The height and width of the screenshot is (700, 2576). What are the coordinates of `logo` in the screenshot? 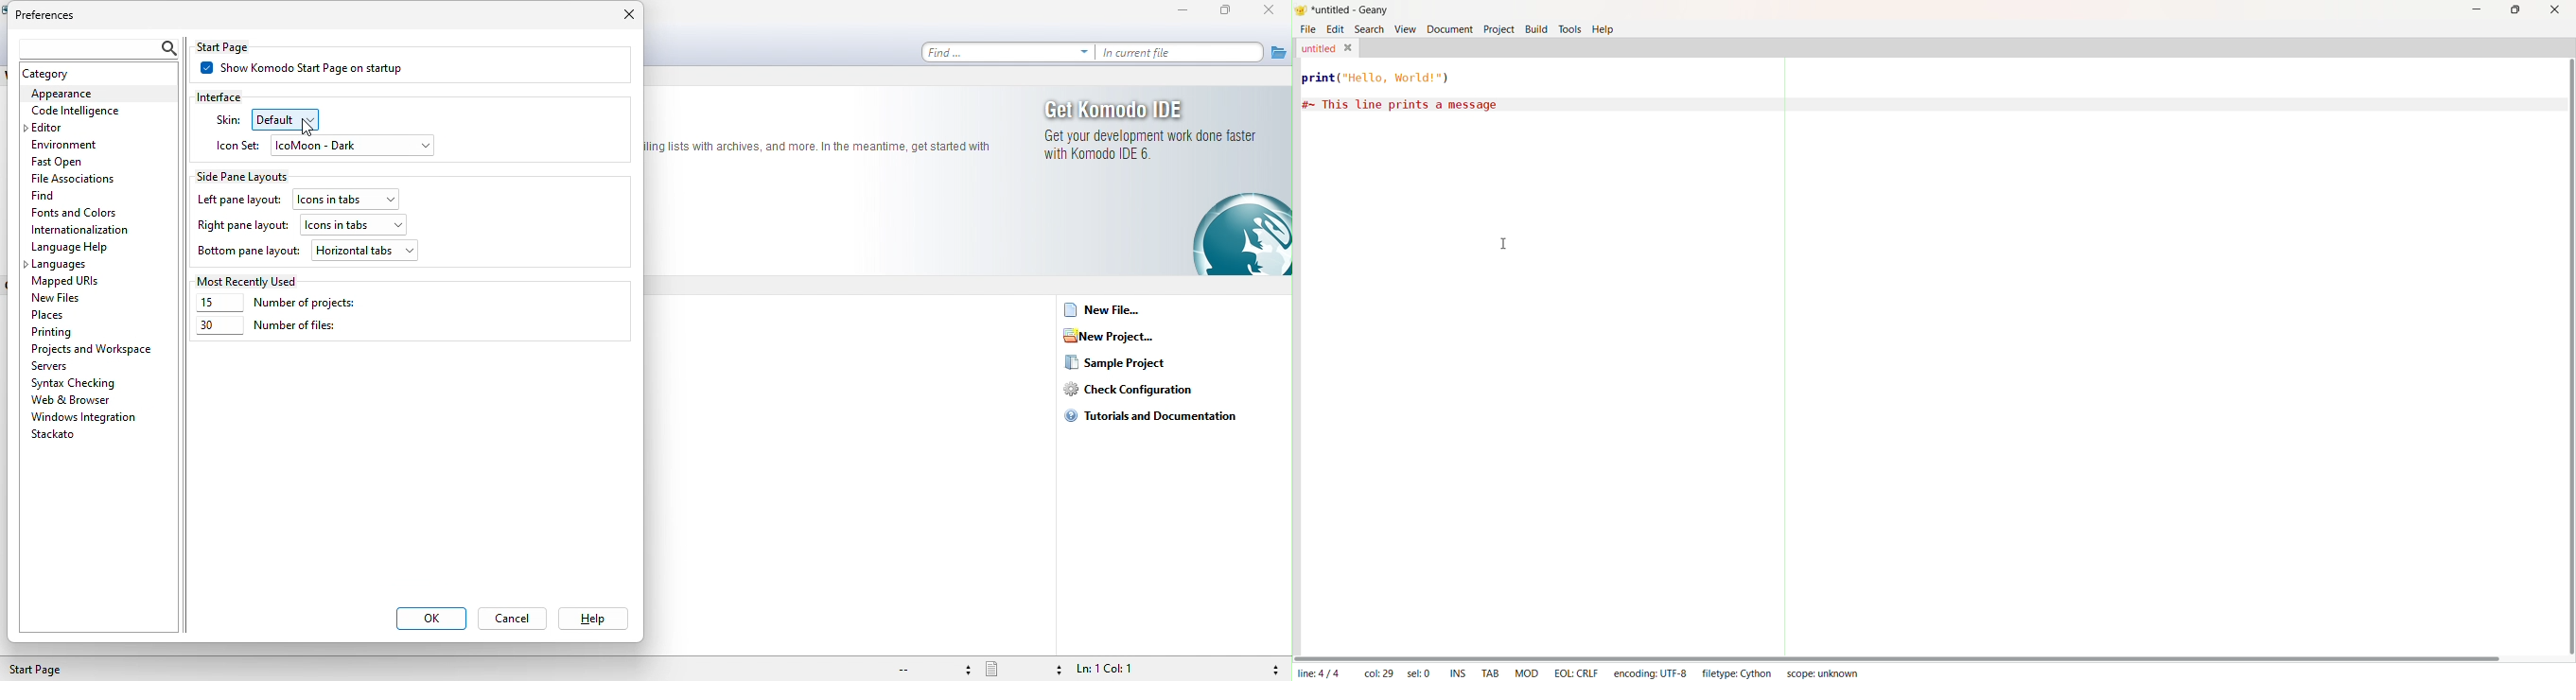 It's located at (819, 147).